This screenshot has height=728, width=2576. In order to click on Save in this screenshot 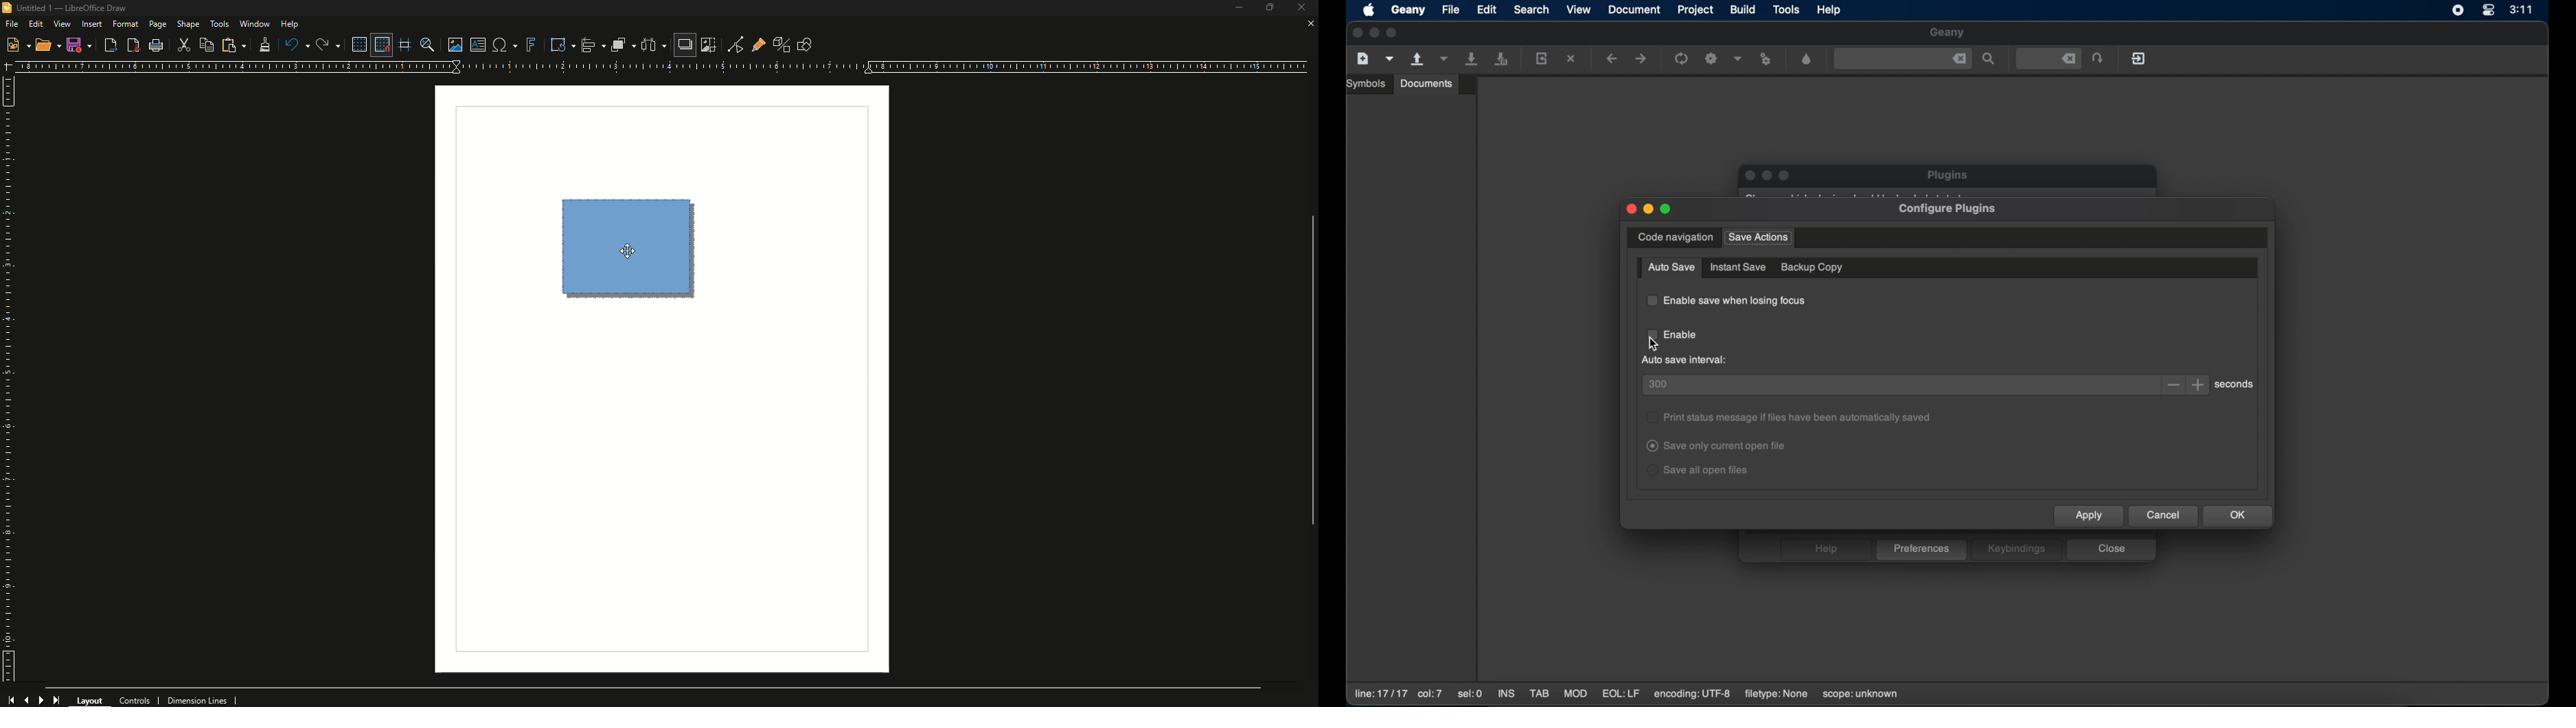, I will do `click(79, 45)`.